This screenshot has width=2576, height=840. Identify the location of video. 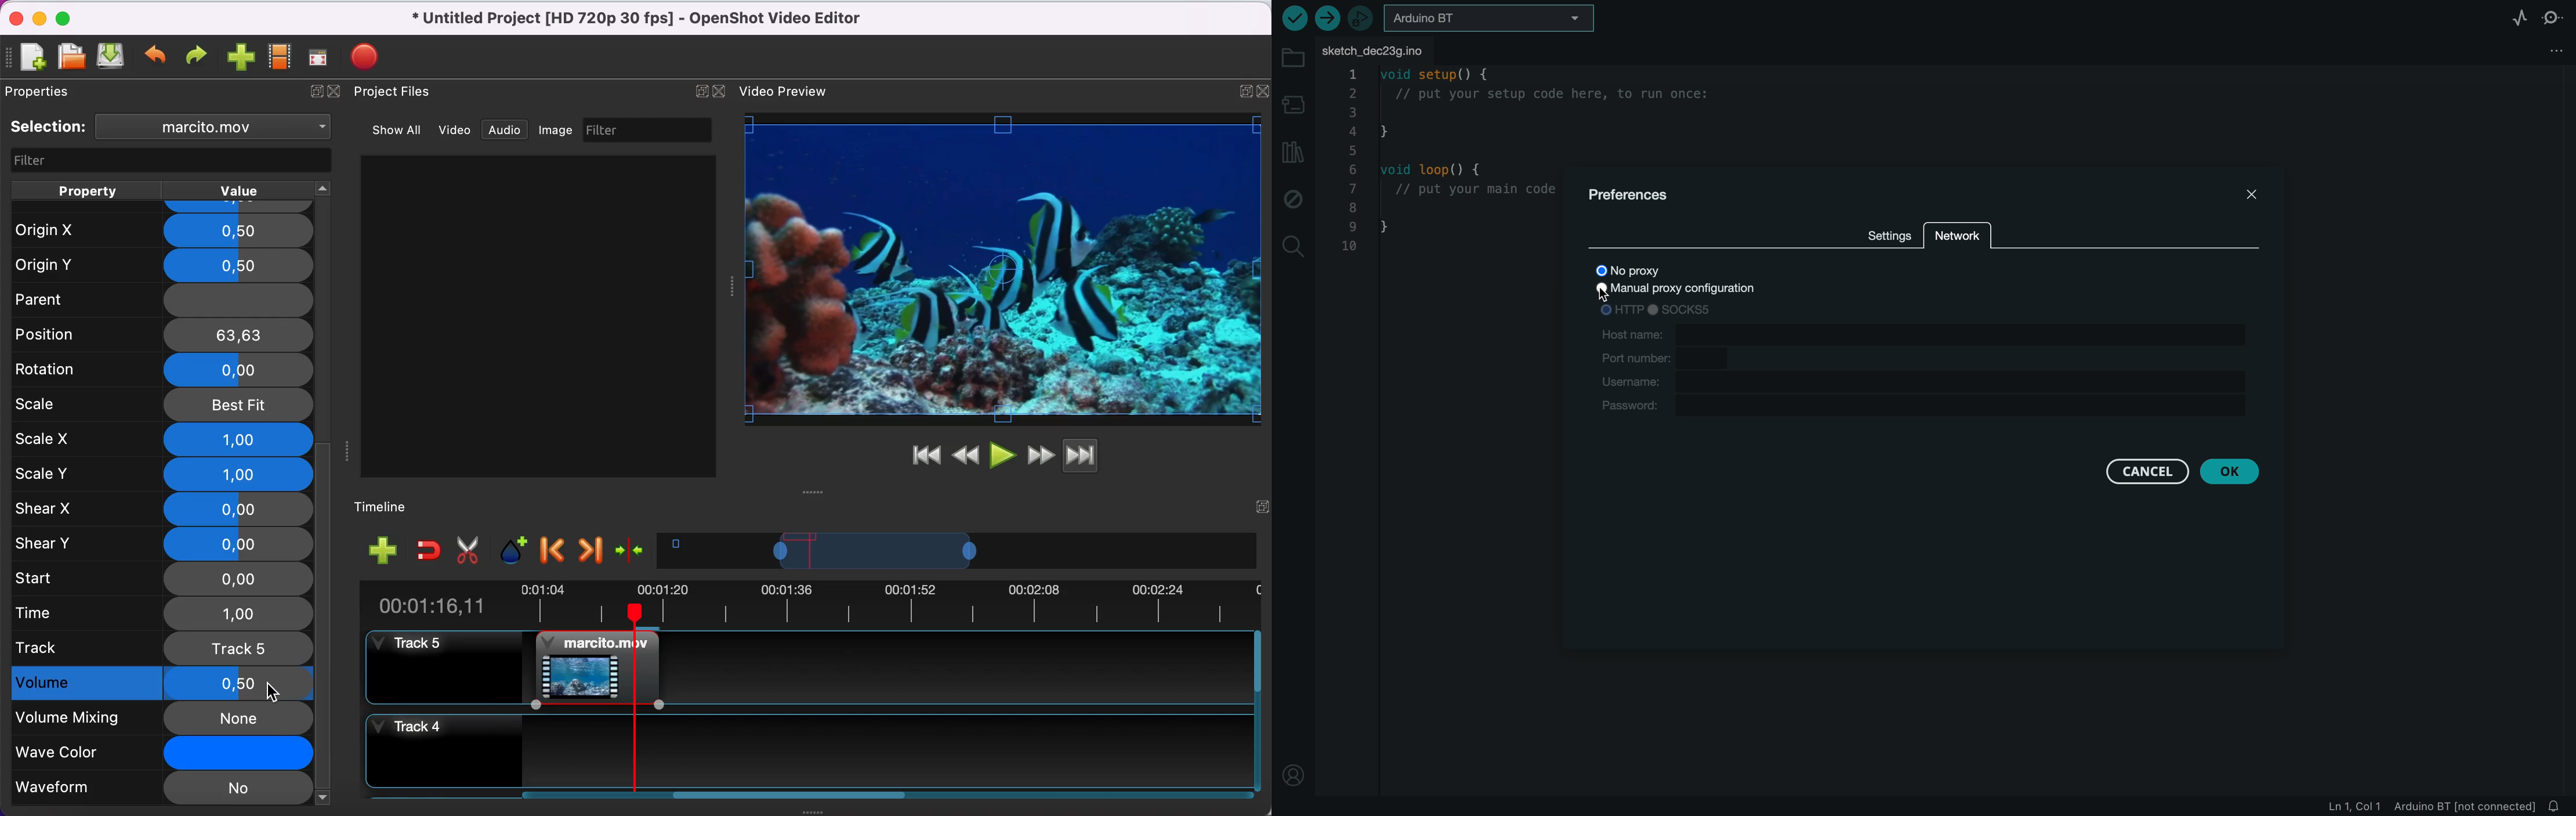
(455, 129).